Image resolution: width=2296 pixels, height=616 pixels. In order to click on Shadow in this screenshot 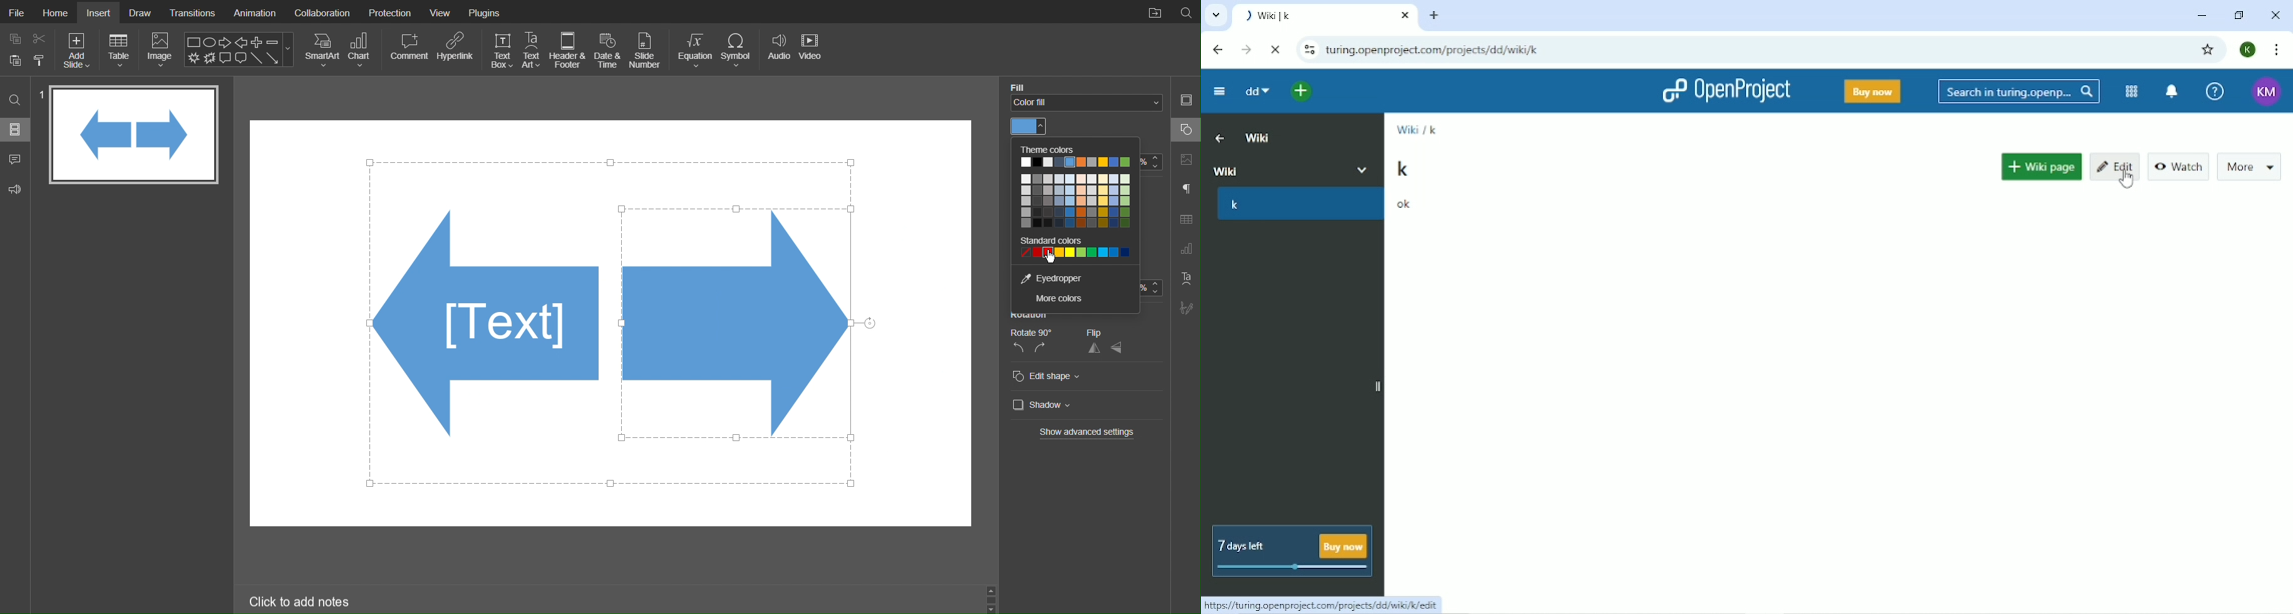, I will do `click(1046, 405)`.